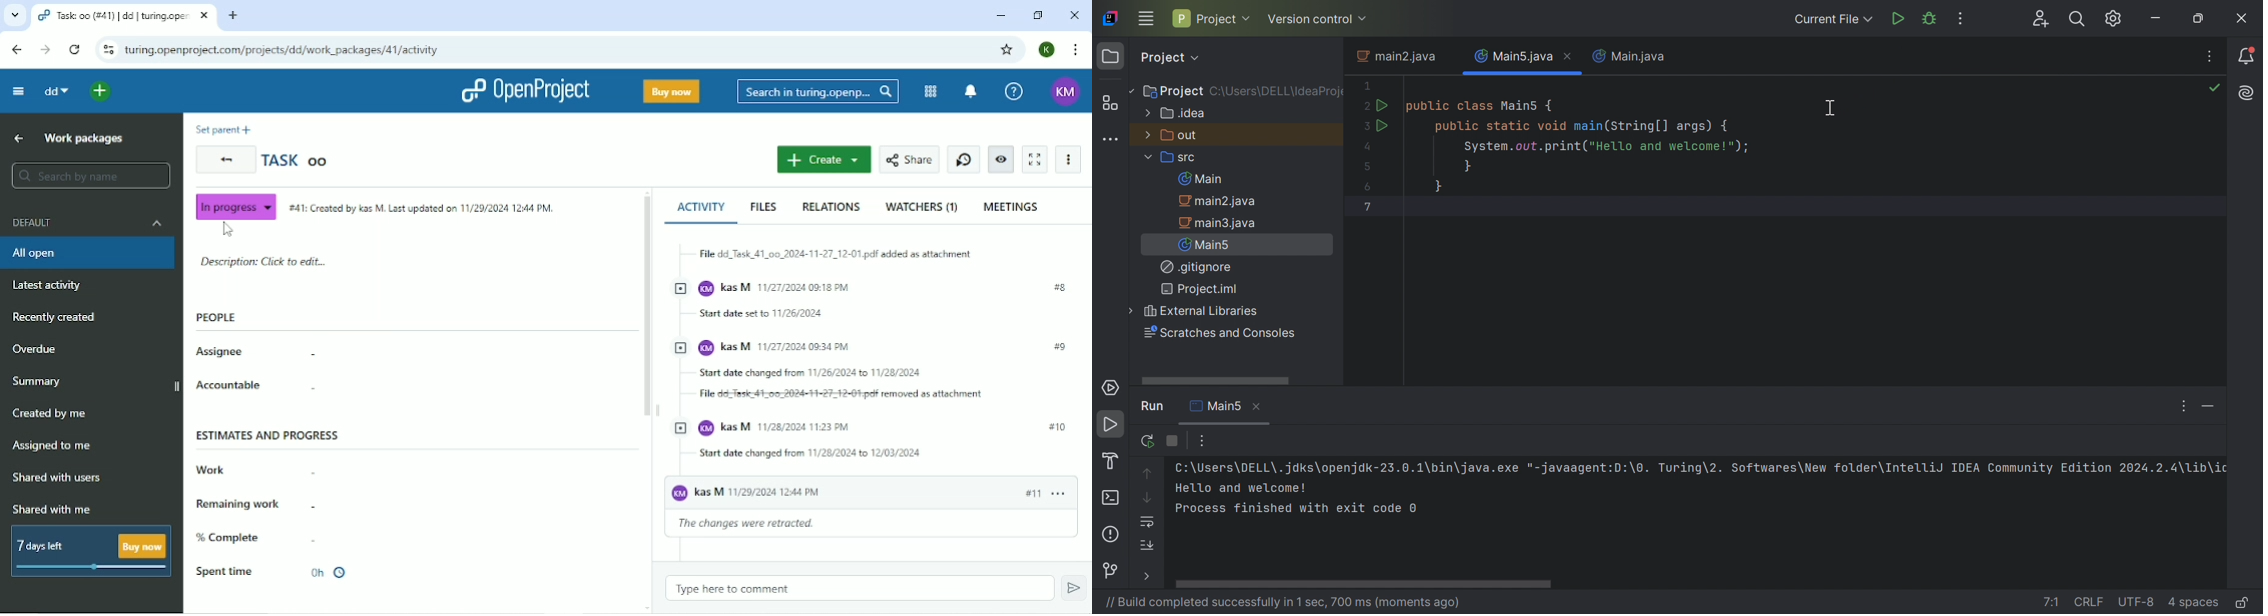 The image size is (2268, 616). What do you see at coordinates (1110, 386) in the screenshot?
I see `Services` at bounding box center [1110, 386].